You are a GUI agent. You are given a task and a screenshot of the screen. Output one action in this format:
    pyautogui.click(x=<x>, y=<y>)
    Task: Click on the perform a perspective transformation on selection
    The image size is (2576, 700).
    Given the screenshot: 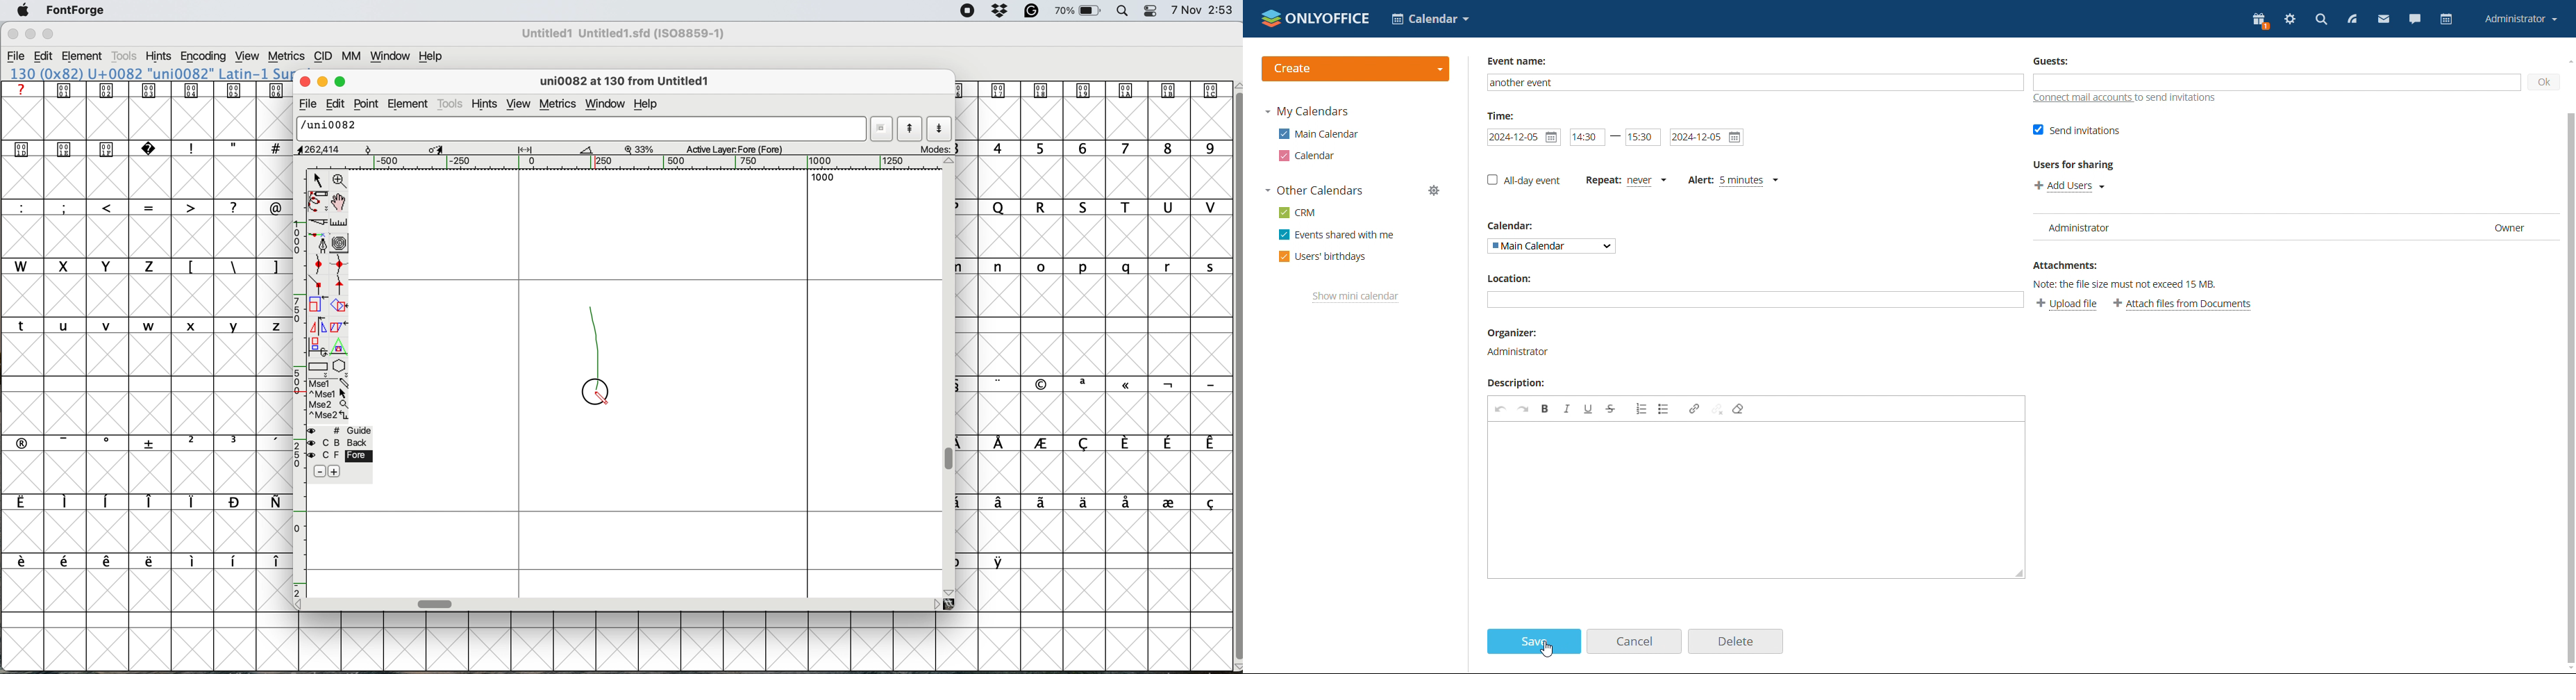 What is the action you would take?
    pyautogui.click(x=341, y=349)
    